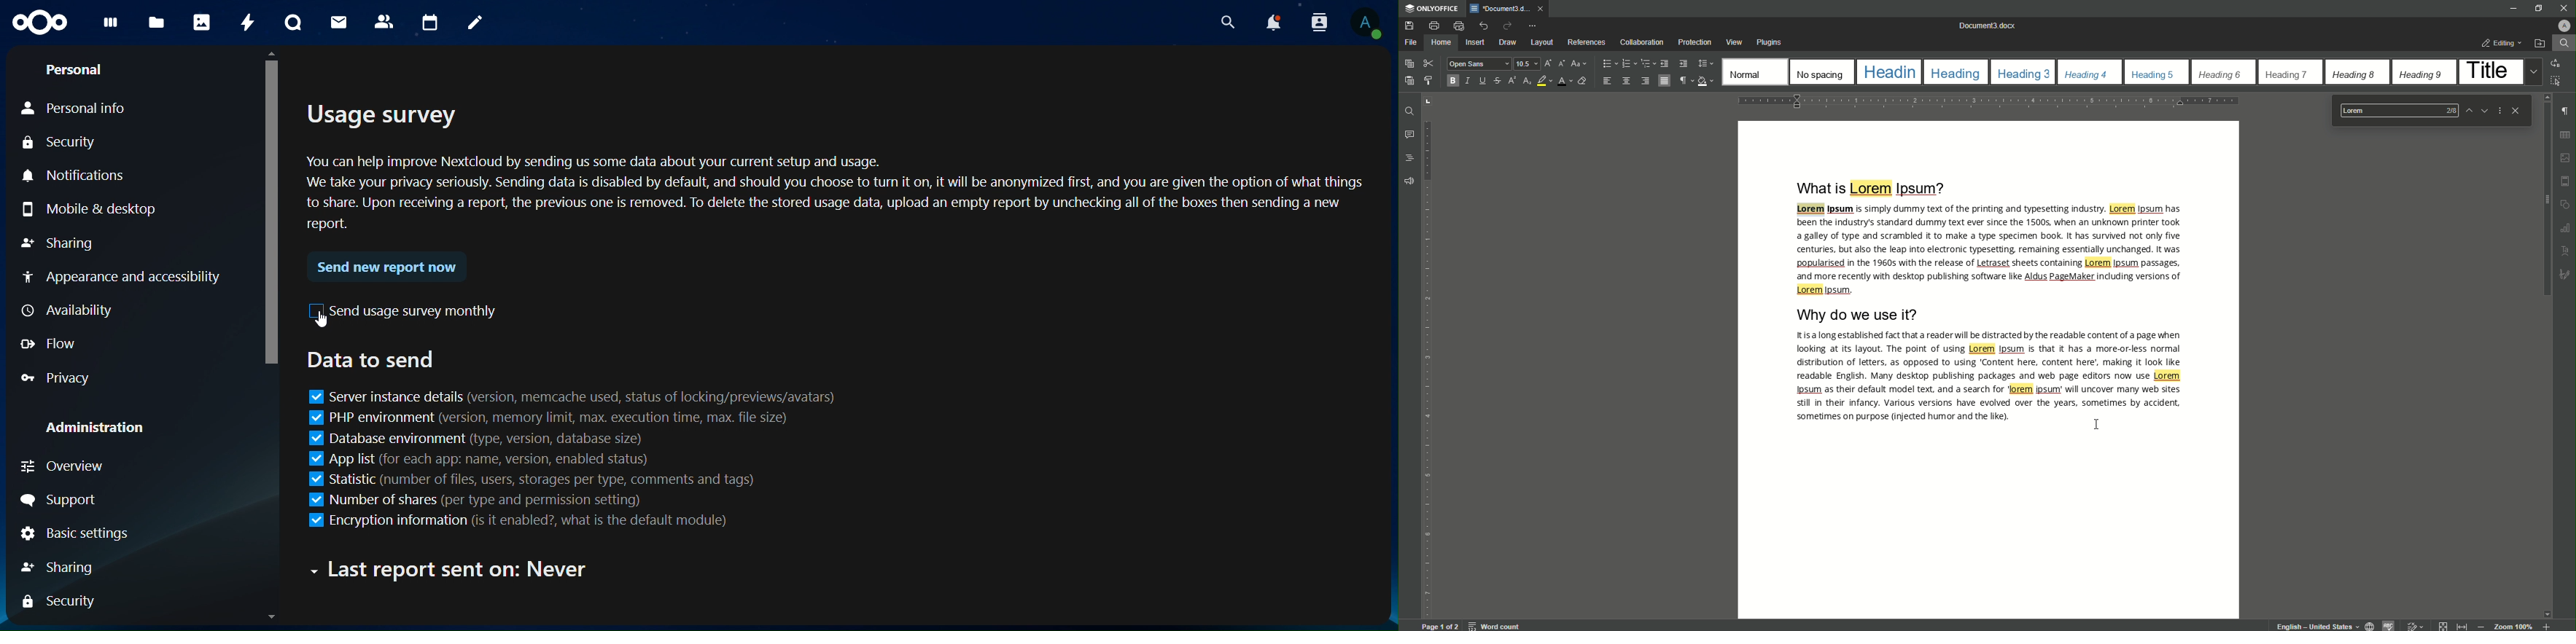 The image size is (2576, 644). I want to click on Minimize, so click(2509, 8).